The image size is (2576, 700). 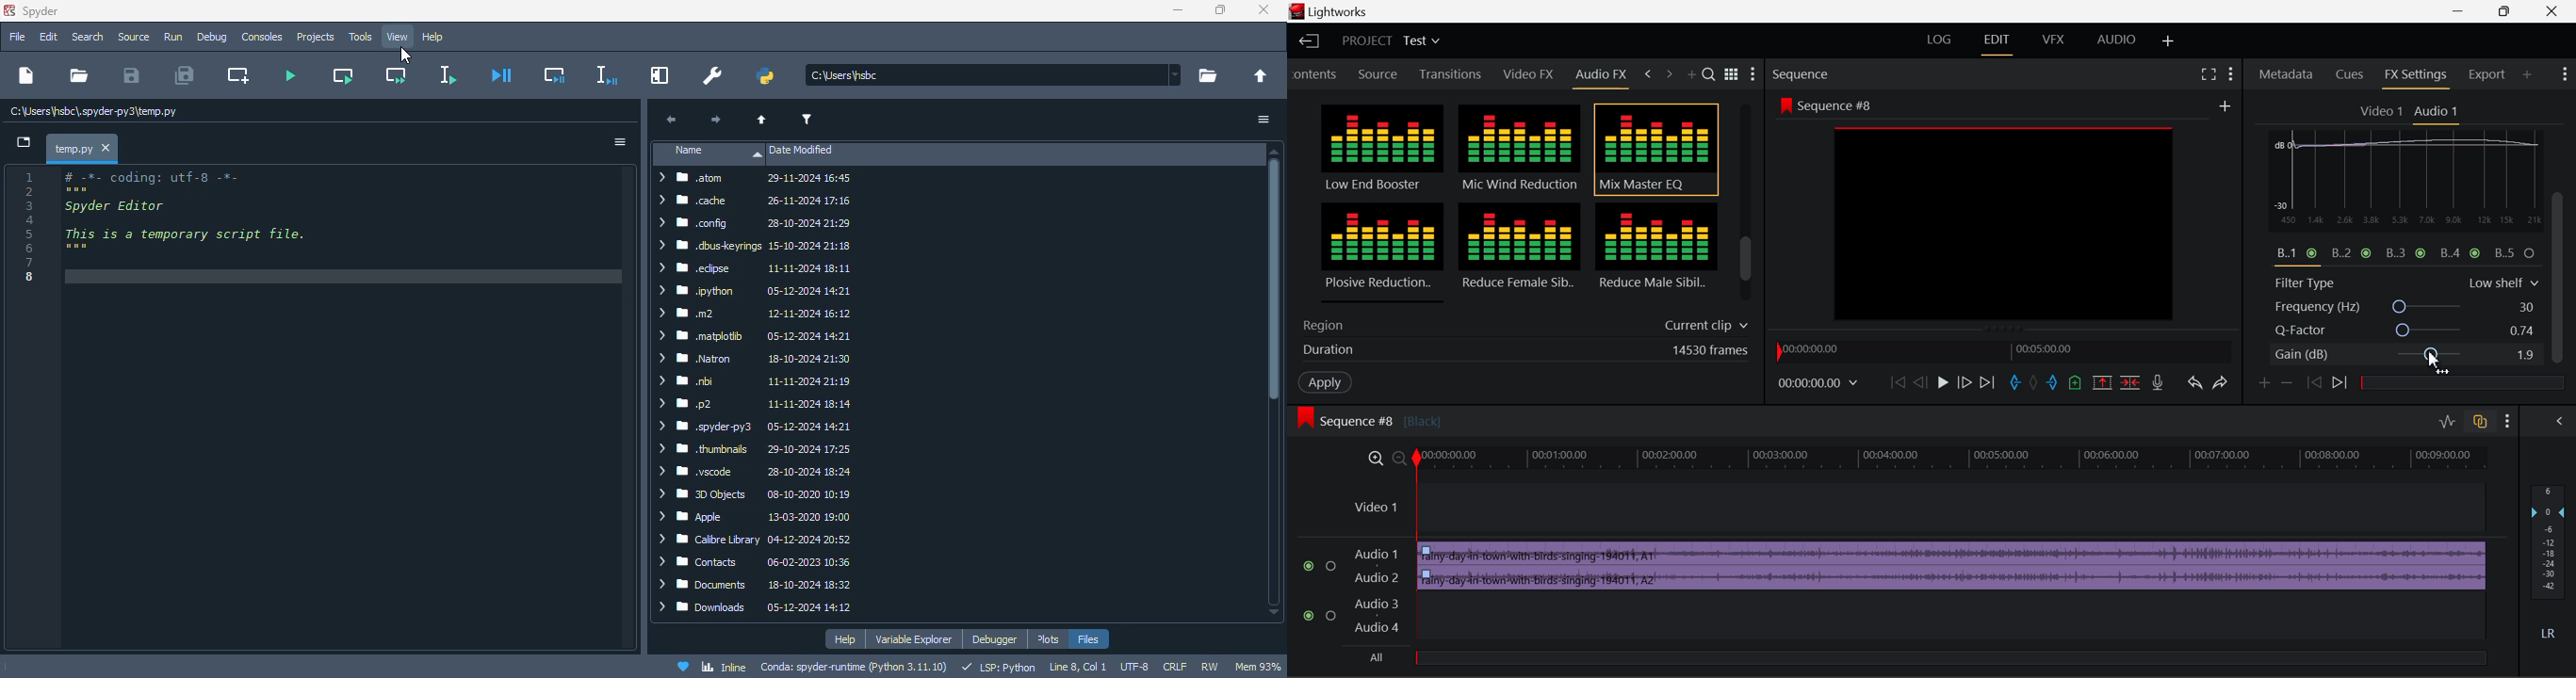 What do you see at coordinates (1380, 149) in the screenshot?
I see `Low End Booster` at bounding box center [1380, 149].